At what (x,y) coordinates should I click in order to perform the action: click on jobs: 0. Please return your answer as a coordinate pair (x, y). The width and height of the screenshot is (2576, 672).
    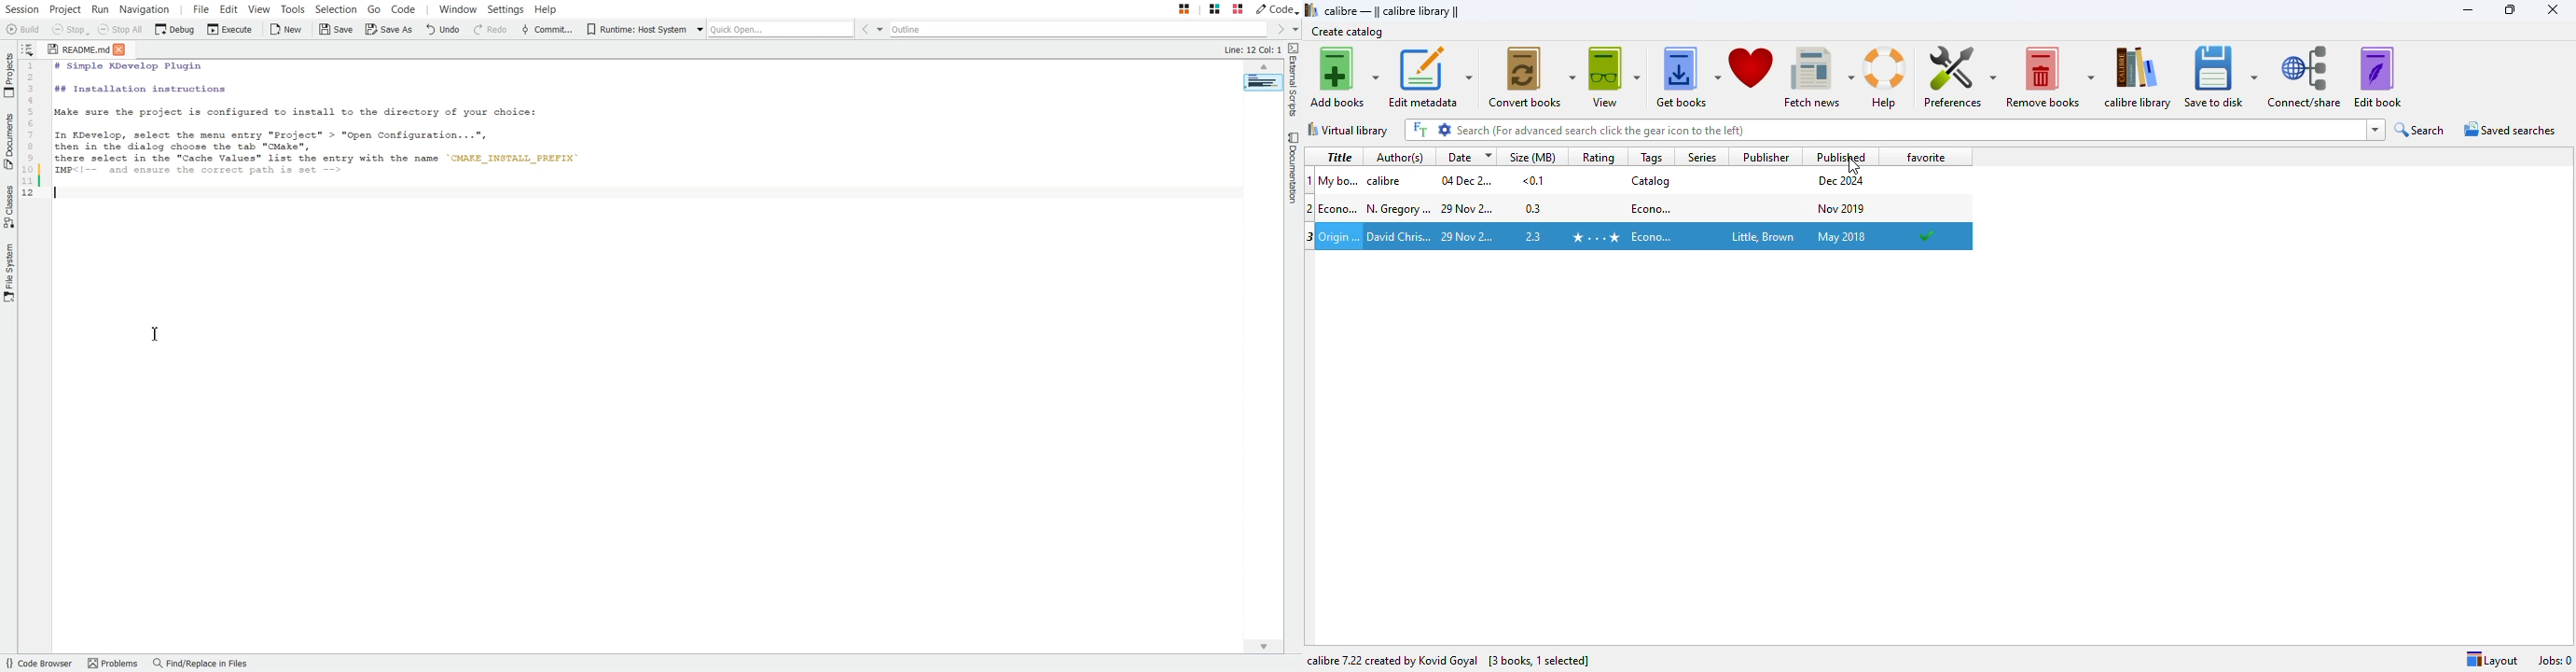
    Looking at the image, I should click on (2555, 661).